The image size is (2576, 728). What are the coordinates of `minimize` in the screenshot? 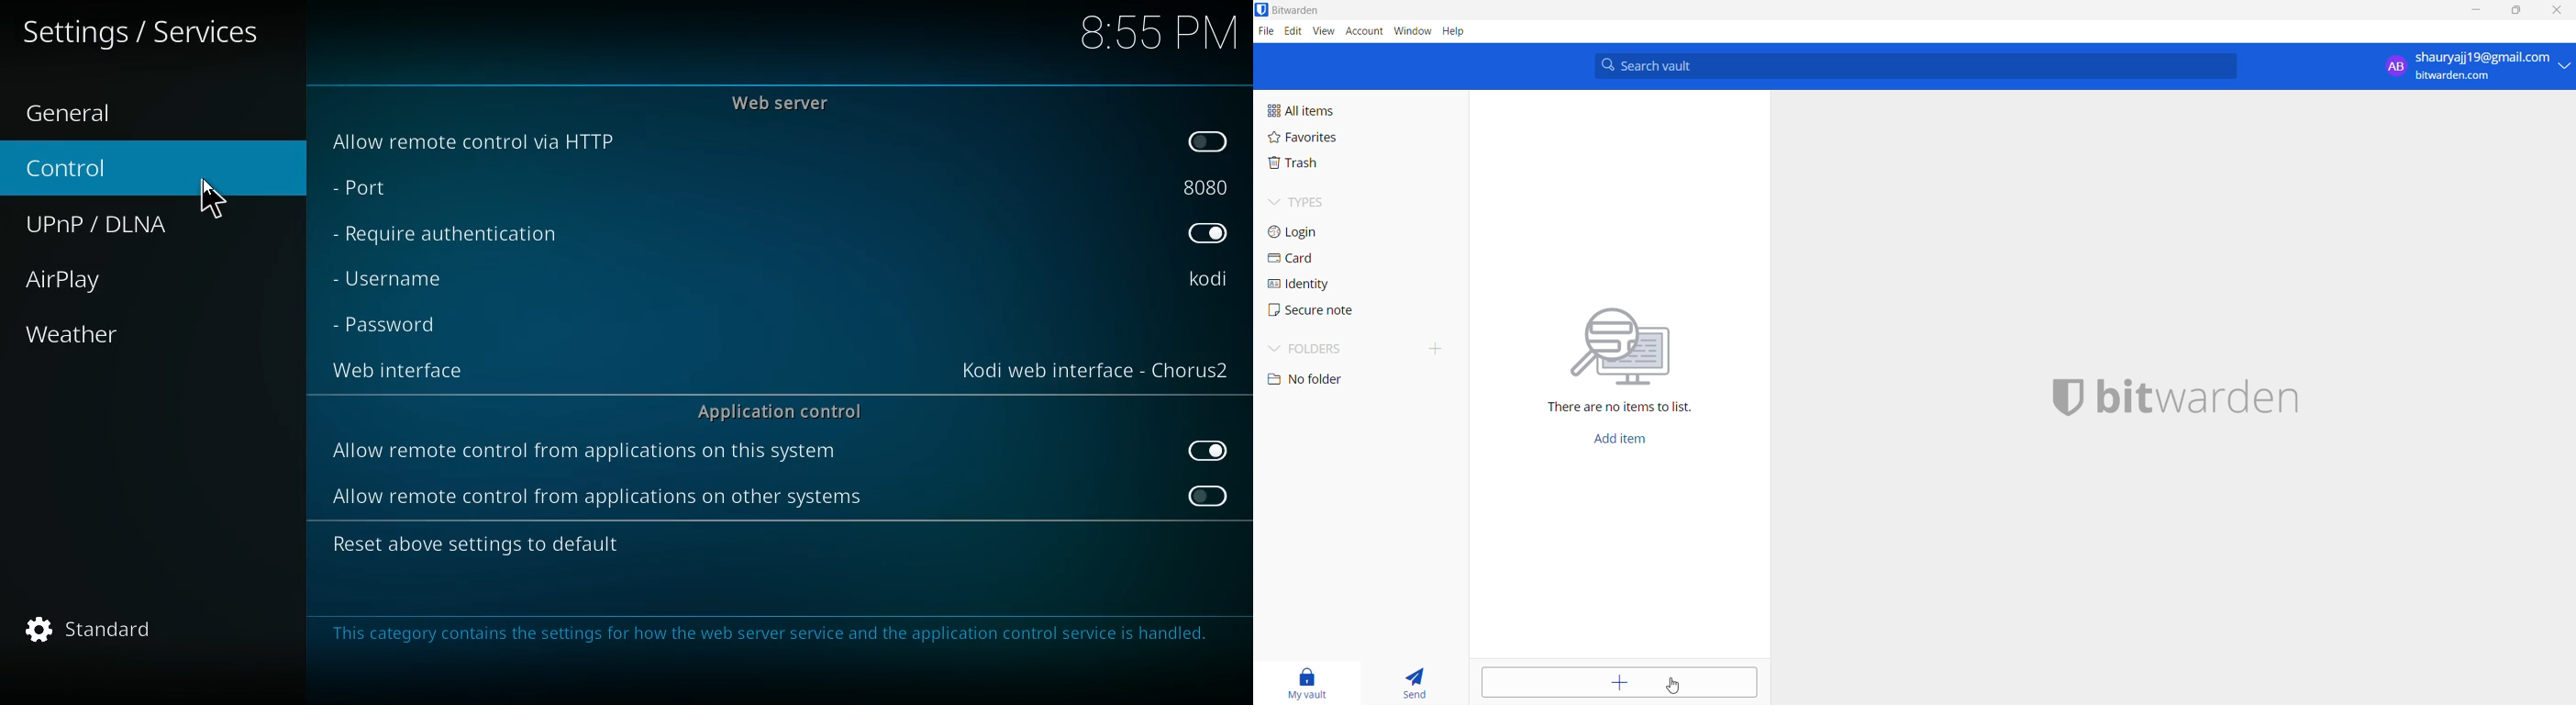 It's located at (2478, 10).